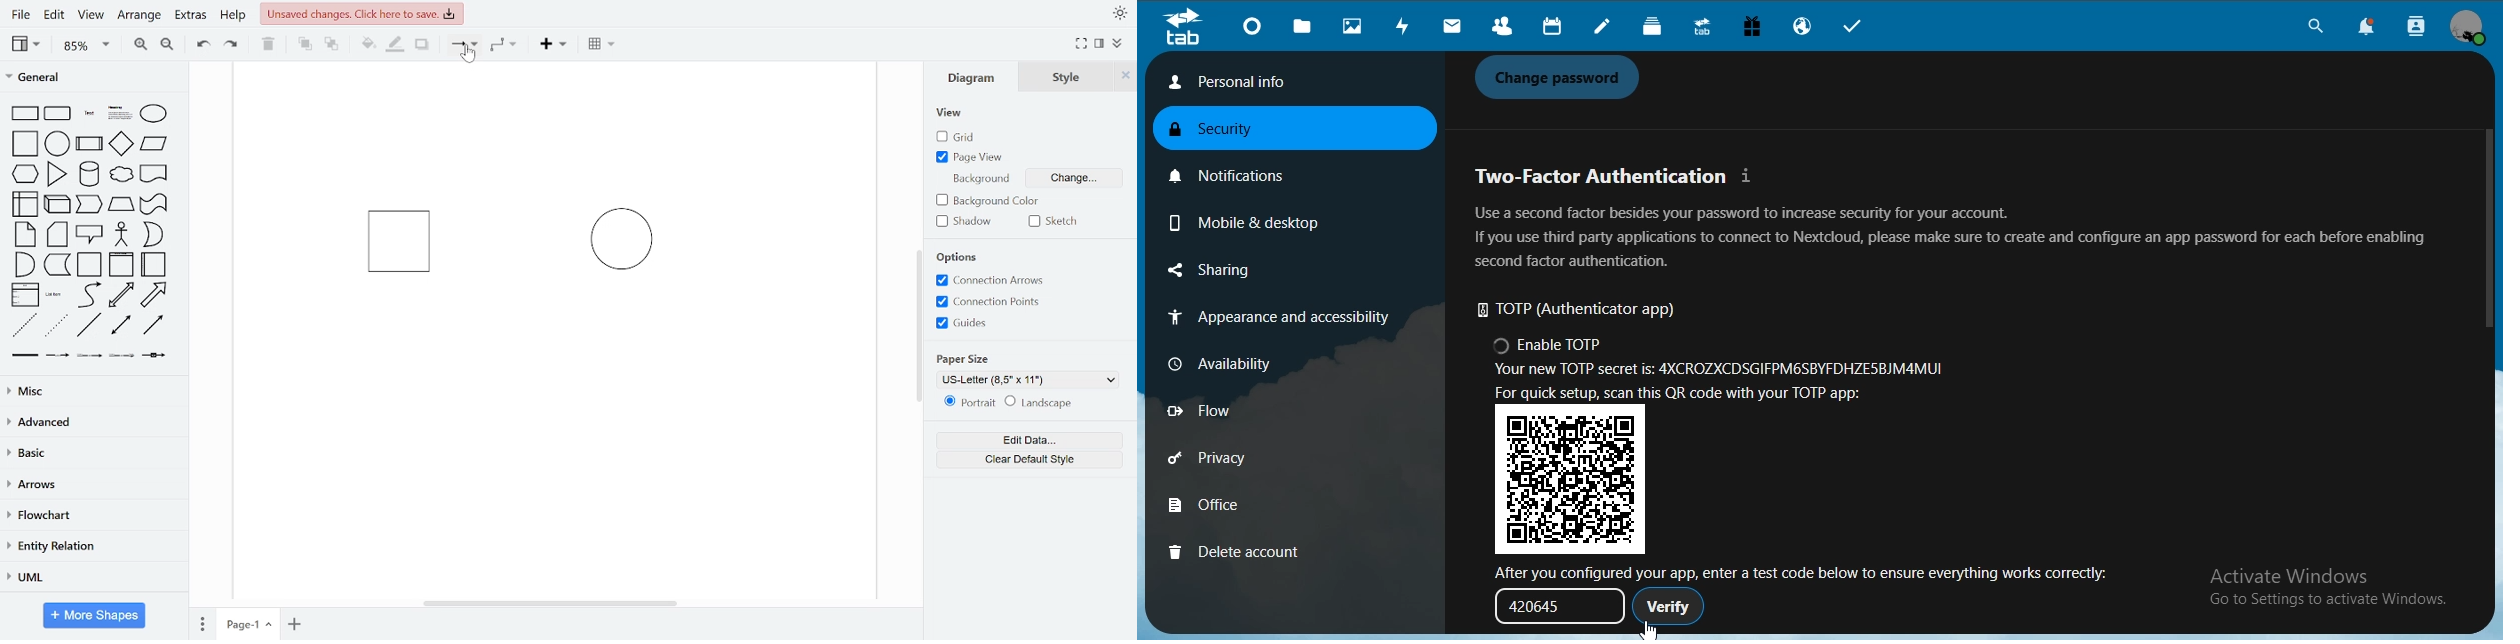 The height and width of the screenshot is (644, 2520). I want to click on arrow, so click(154, 295).